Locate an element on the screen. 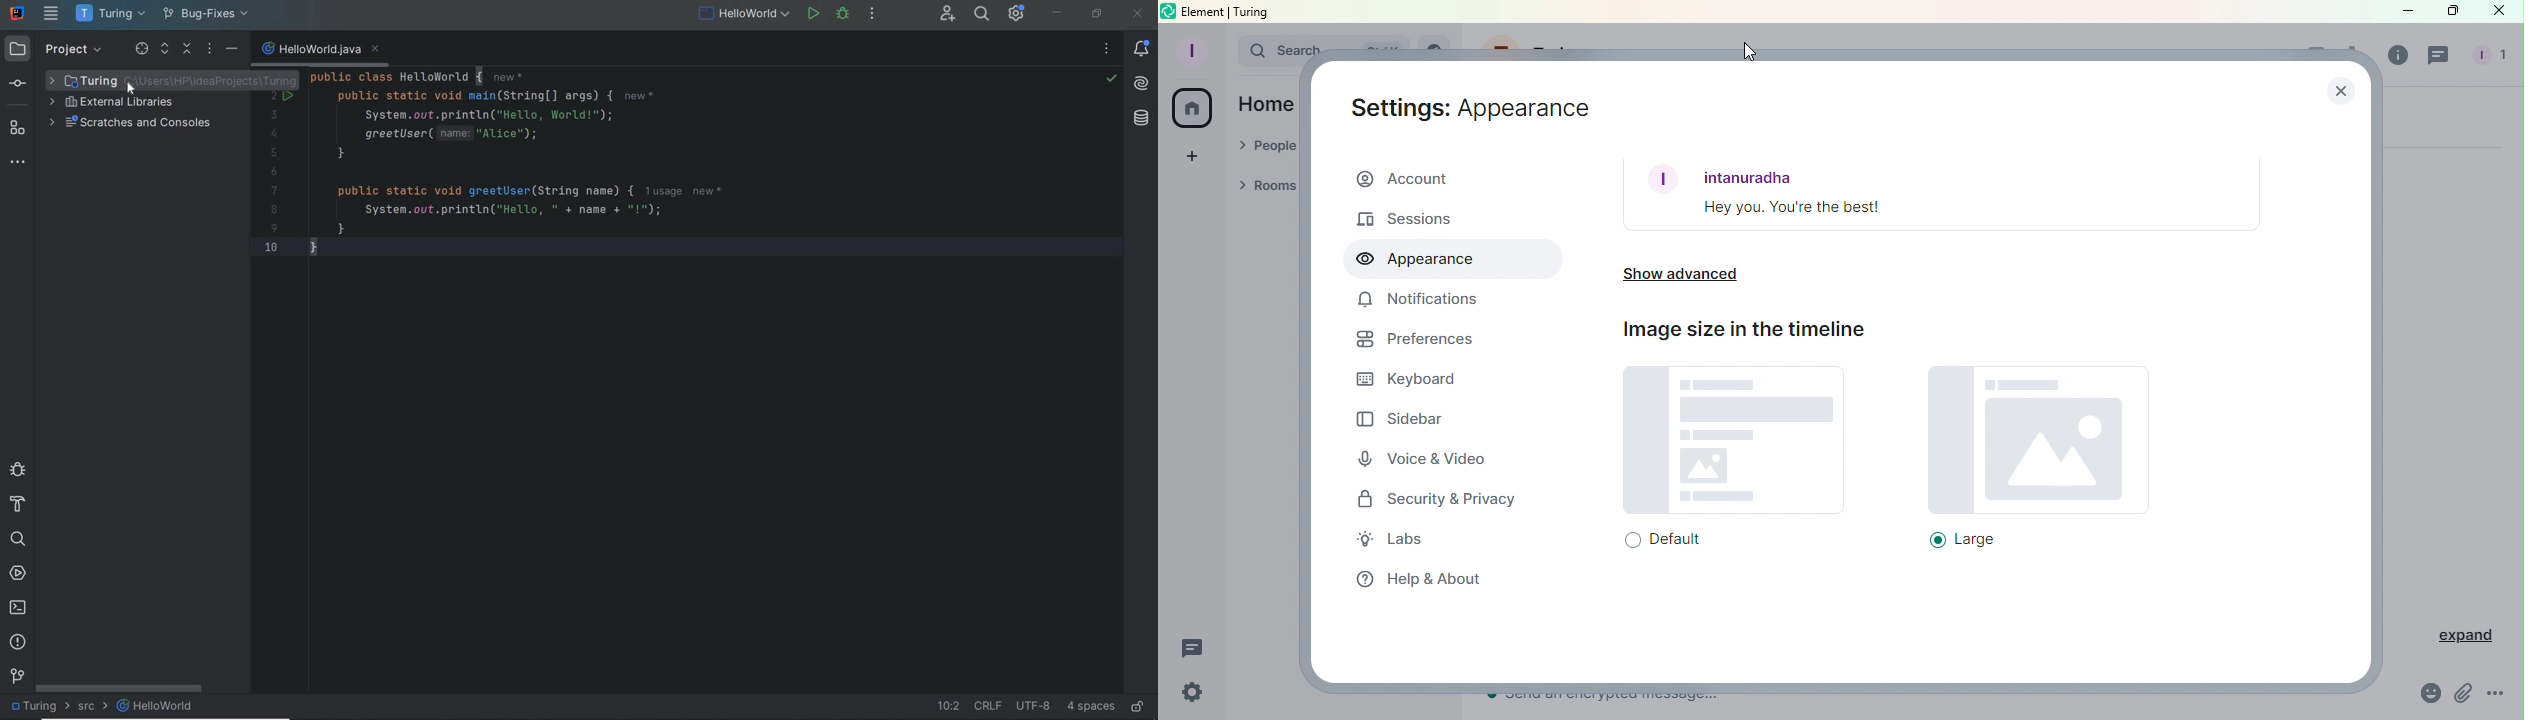 The height and width of the screenshot is (728, 2548). Font example is located at coordinates (1941, 194).